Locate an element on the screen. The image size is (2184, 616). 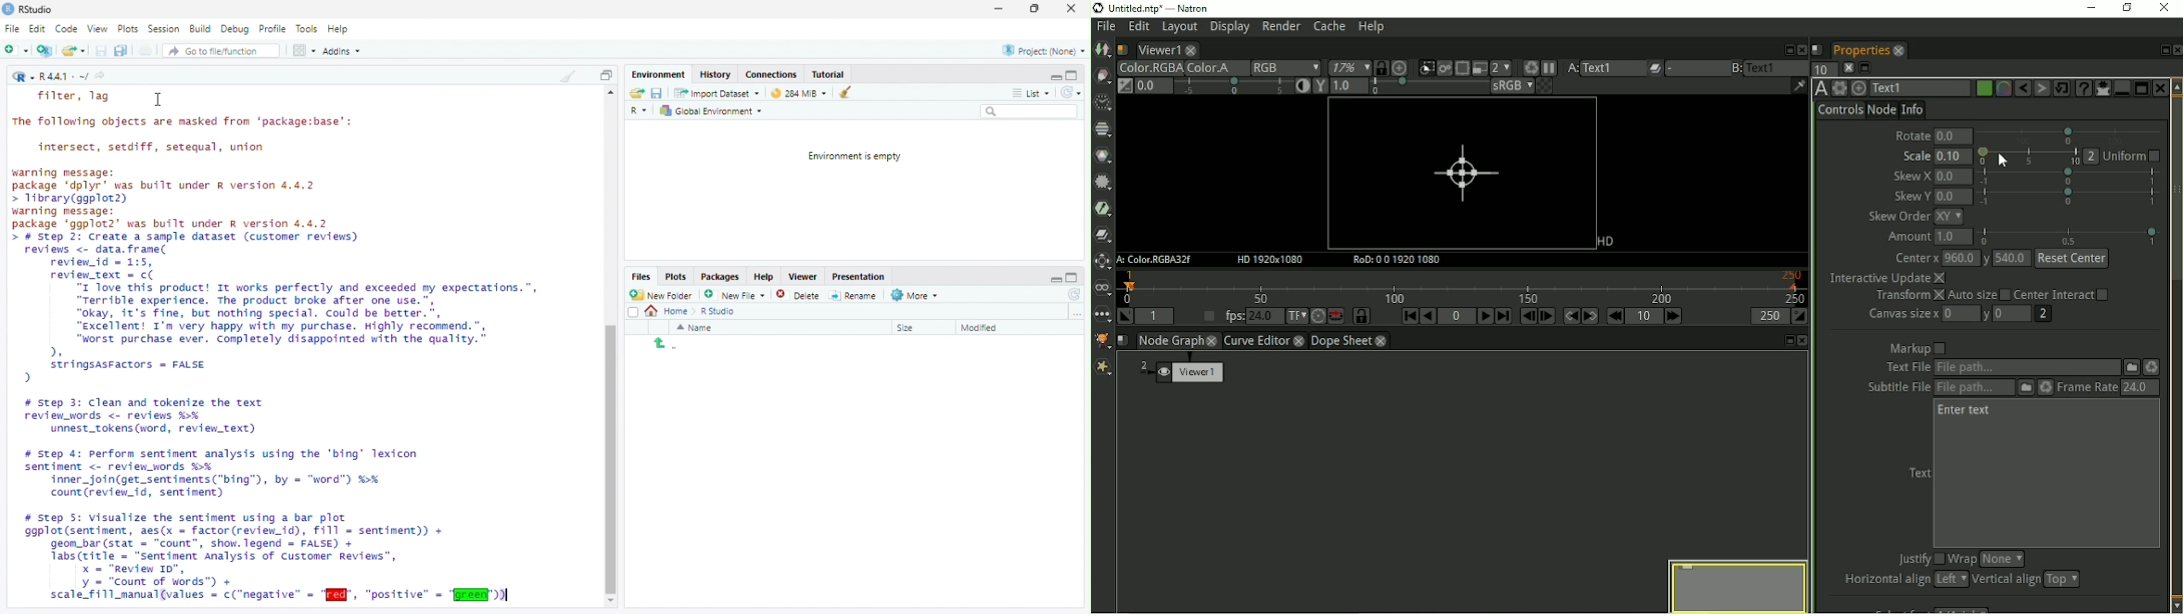
Open is located at coordinates (72, 50).